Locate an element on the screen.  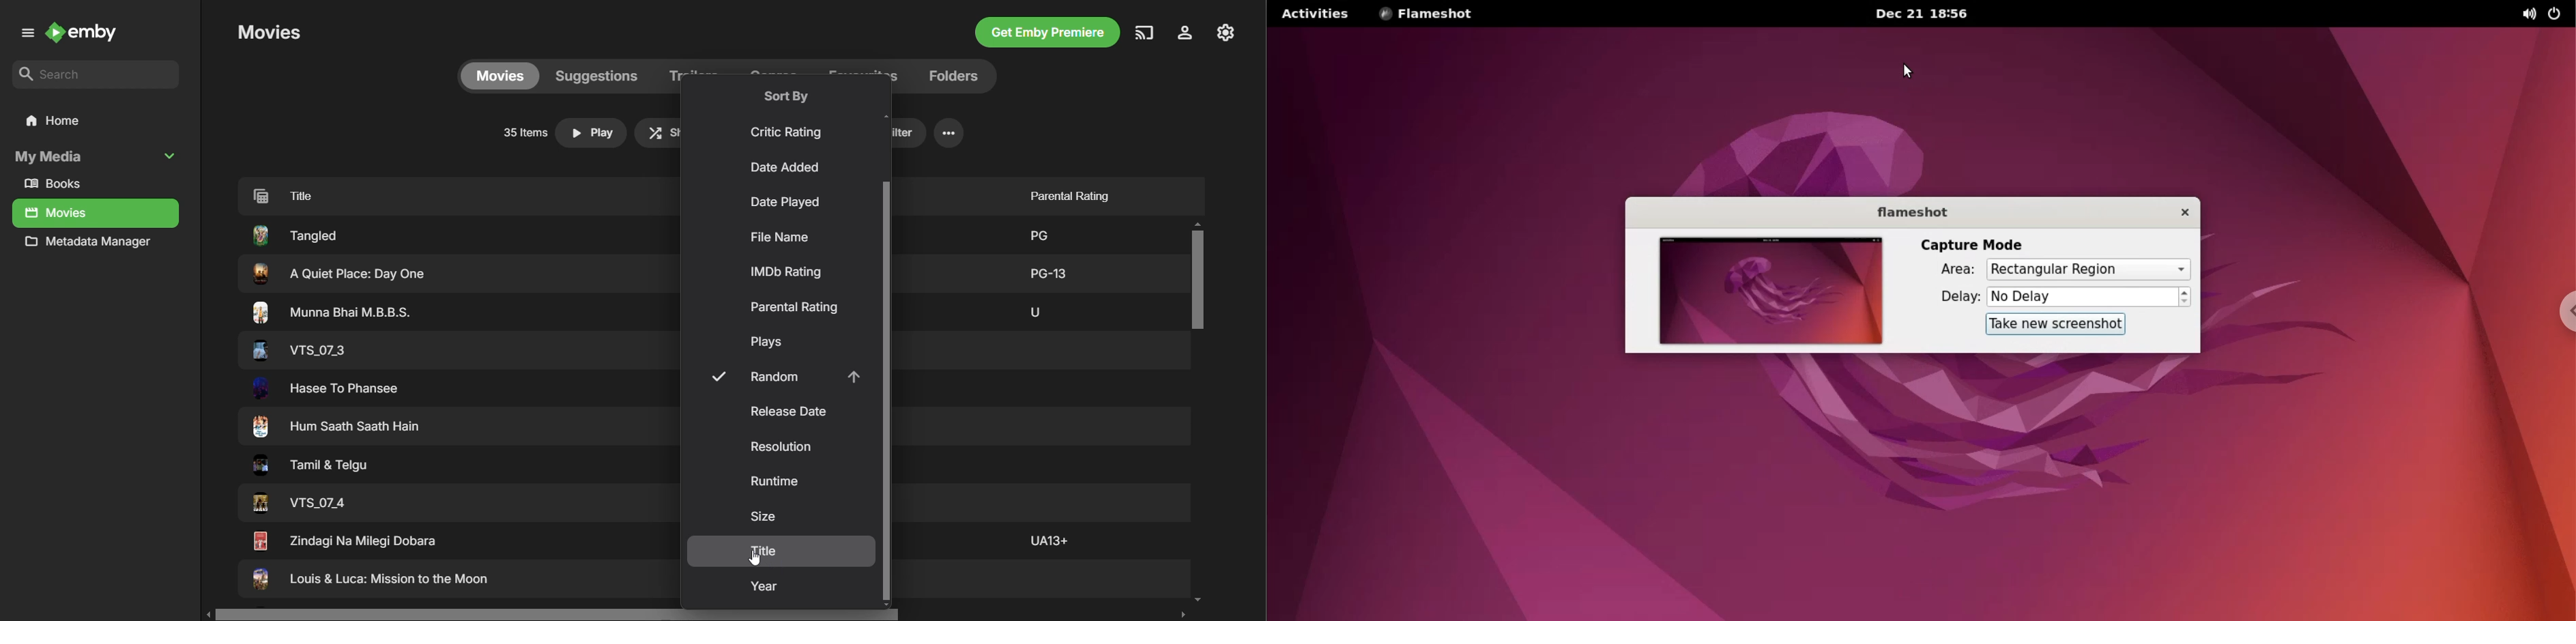
Manage Emby Server is located at coordinates (1228, 31).